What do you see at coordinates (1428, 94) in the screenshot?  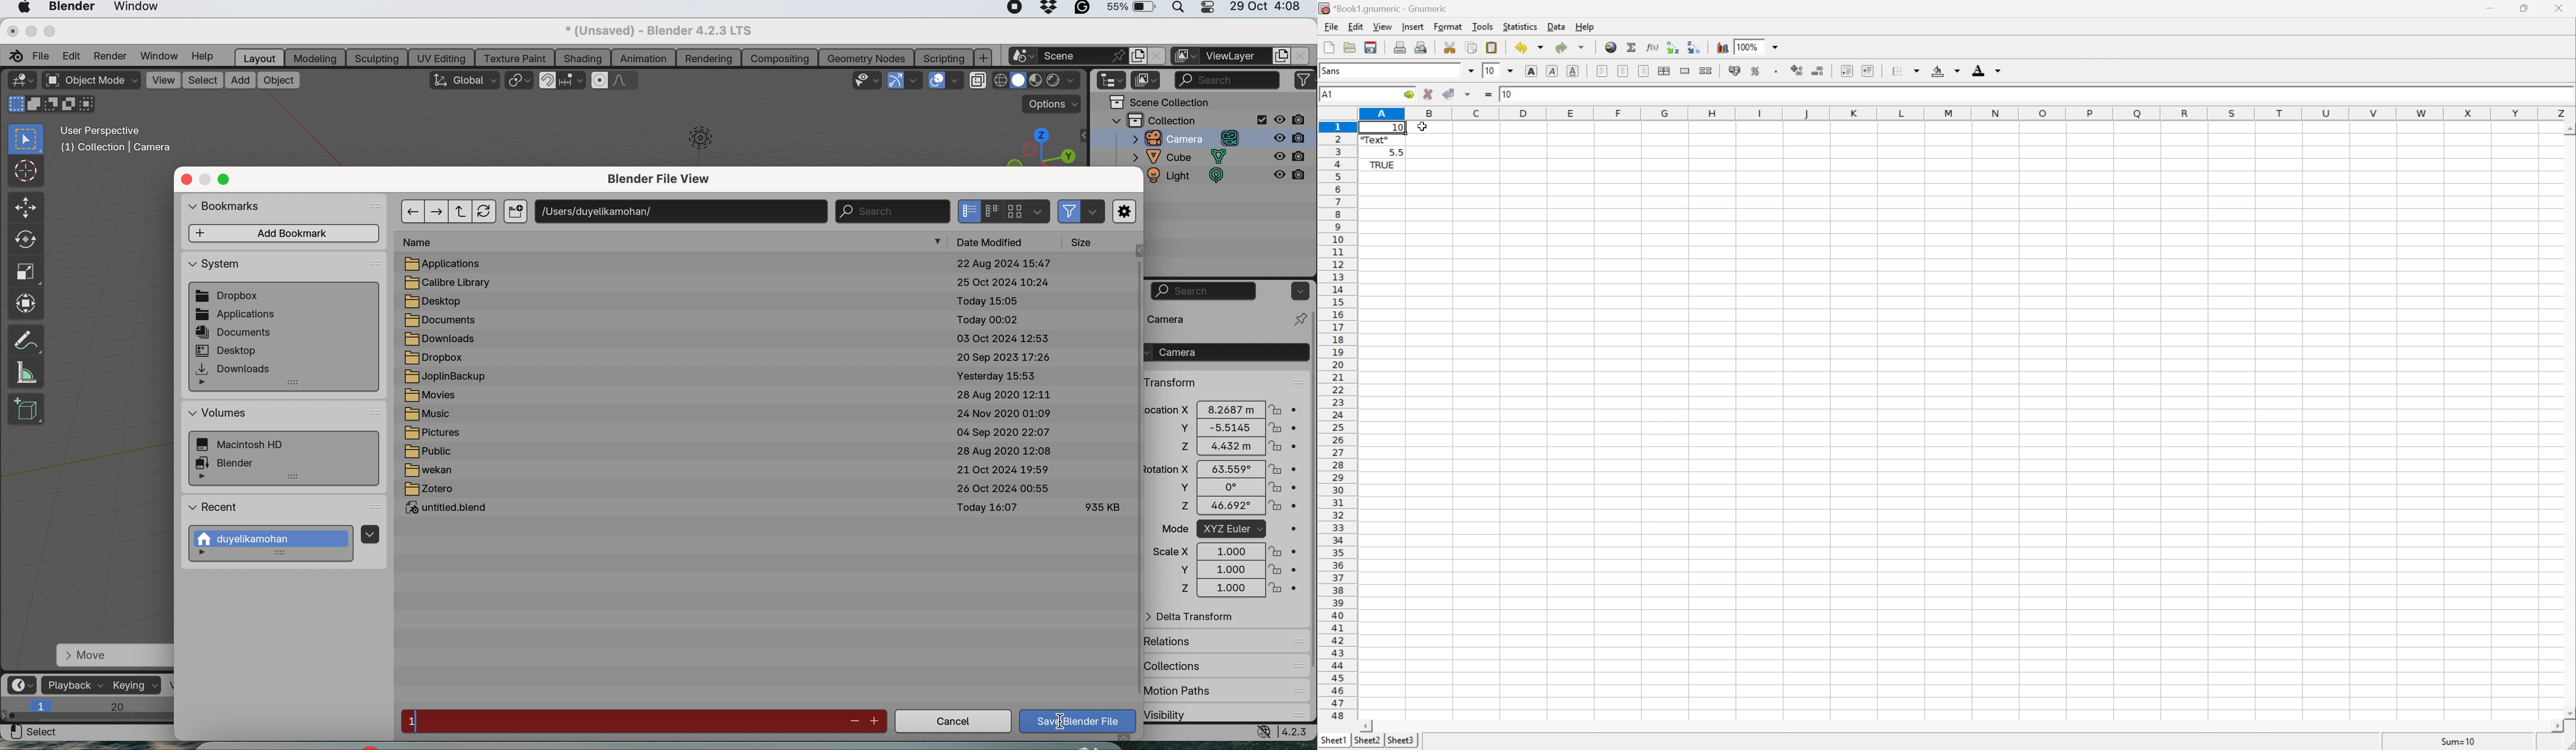 I see `Cancel changes` at bounding box center [1428, 94].